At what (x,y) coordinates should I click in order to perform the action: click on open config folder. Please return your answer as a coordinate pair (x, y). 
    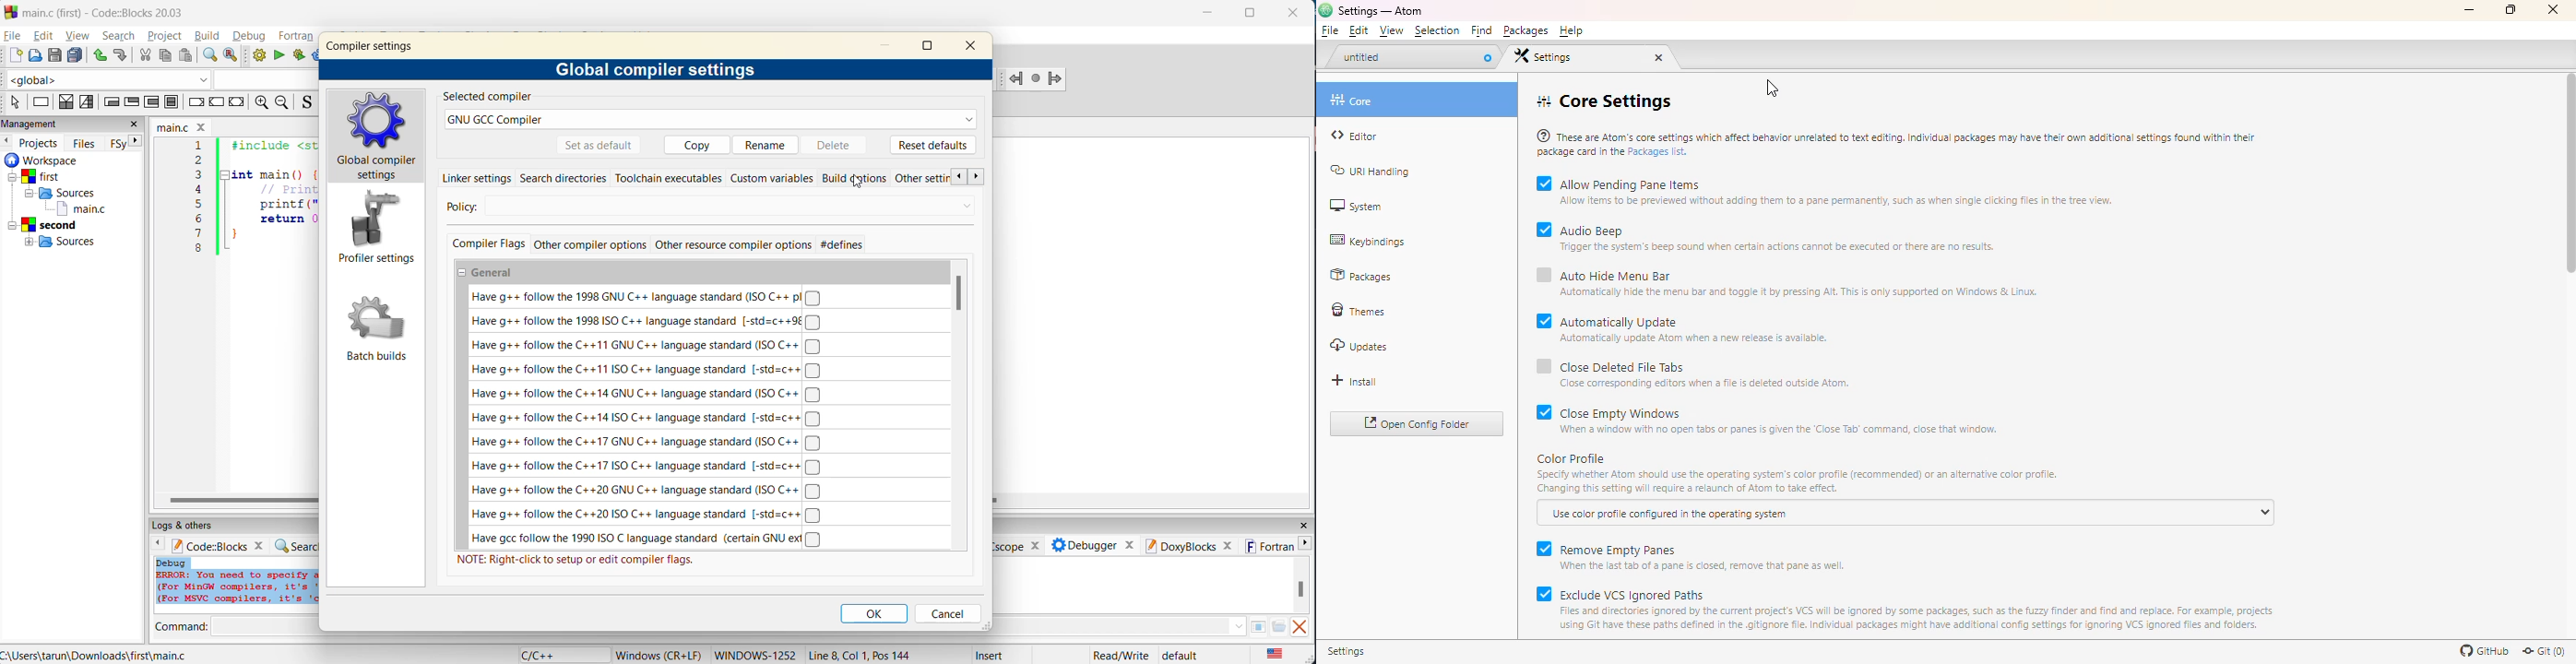
    Looking at the image, I should click on (1419, 424).